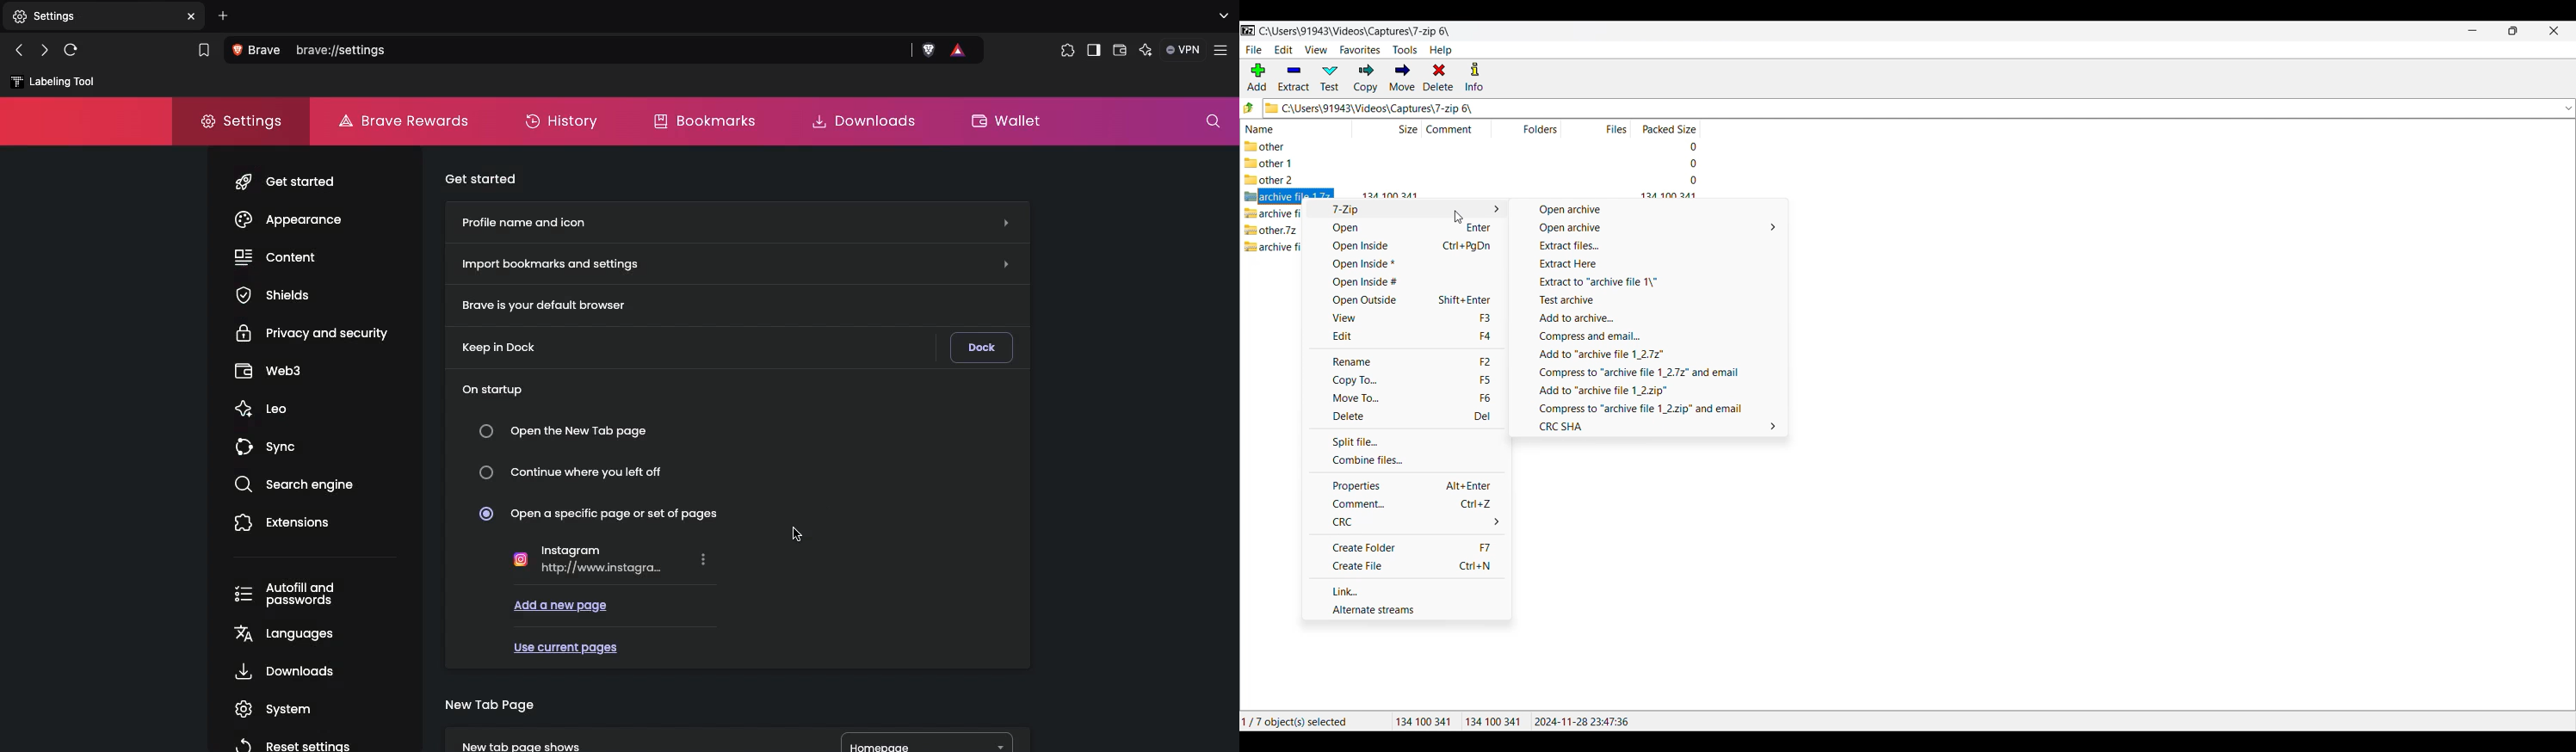 The width and height of the screenshot is (2576, 756). Describe the element at coordinates (1405, 228) in the screenshot. I see `Open` at that location.